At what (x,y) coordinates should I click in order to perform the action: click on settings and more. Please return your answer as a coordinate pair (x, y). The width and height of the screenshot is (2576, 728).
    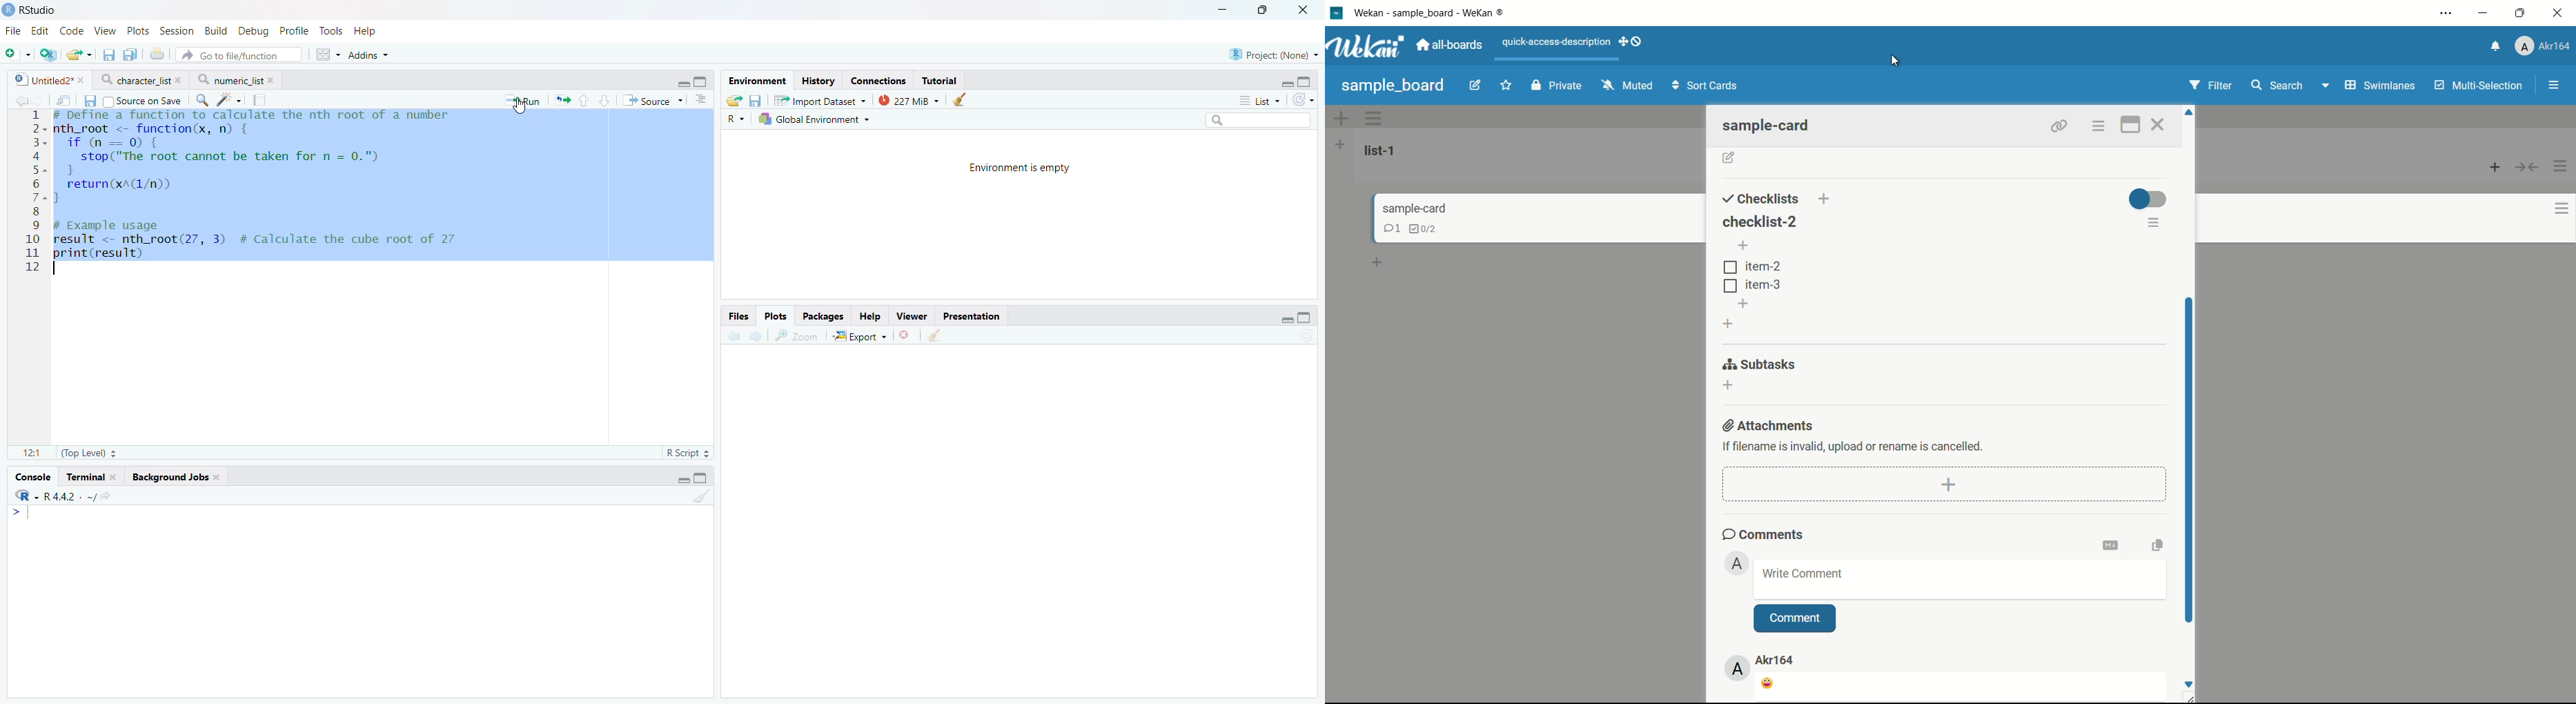
    Looking at the image, I should click on (2446, 12).